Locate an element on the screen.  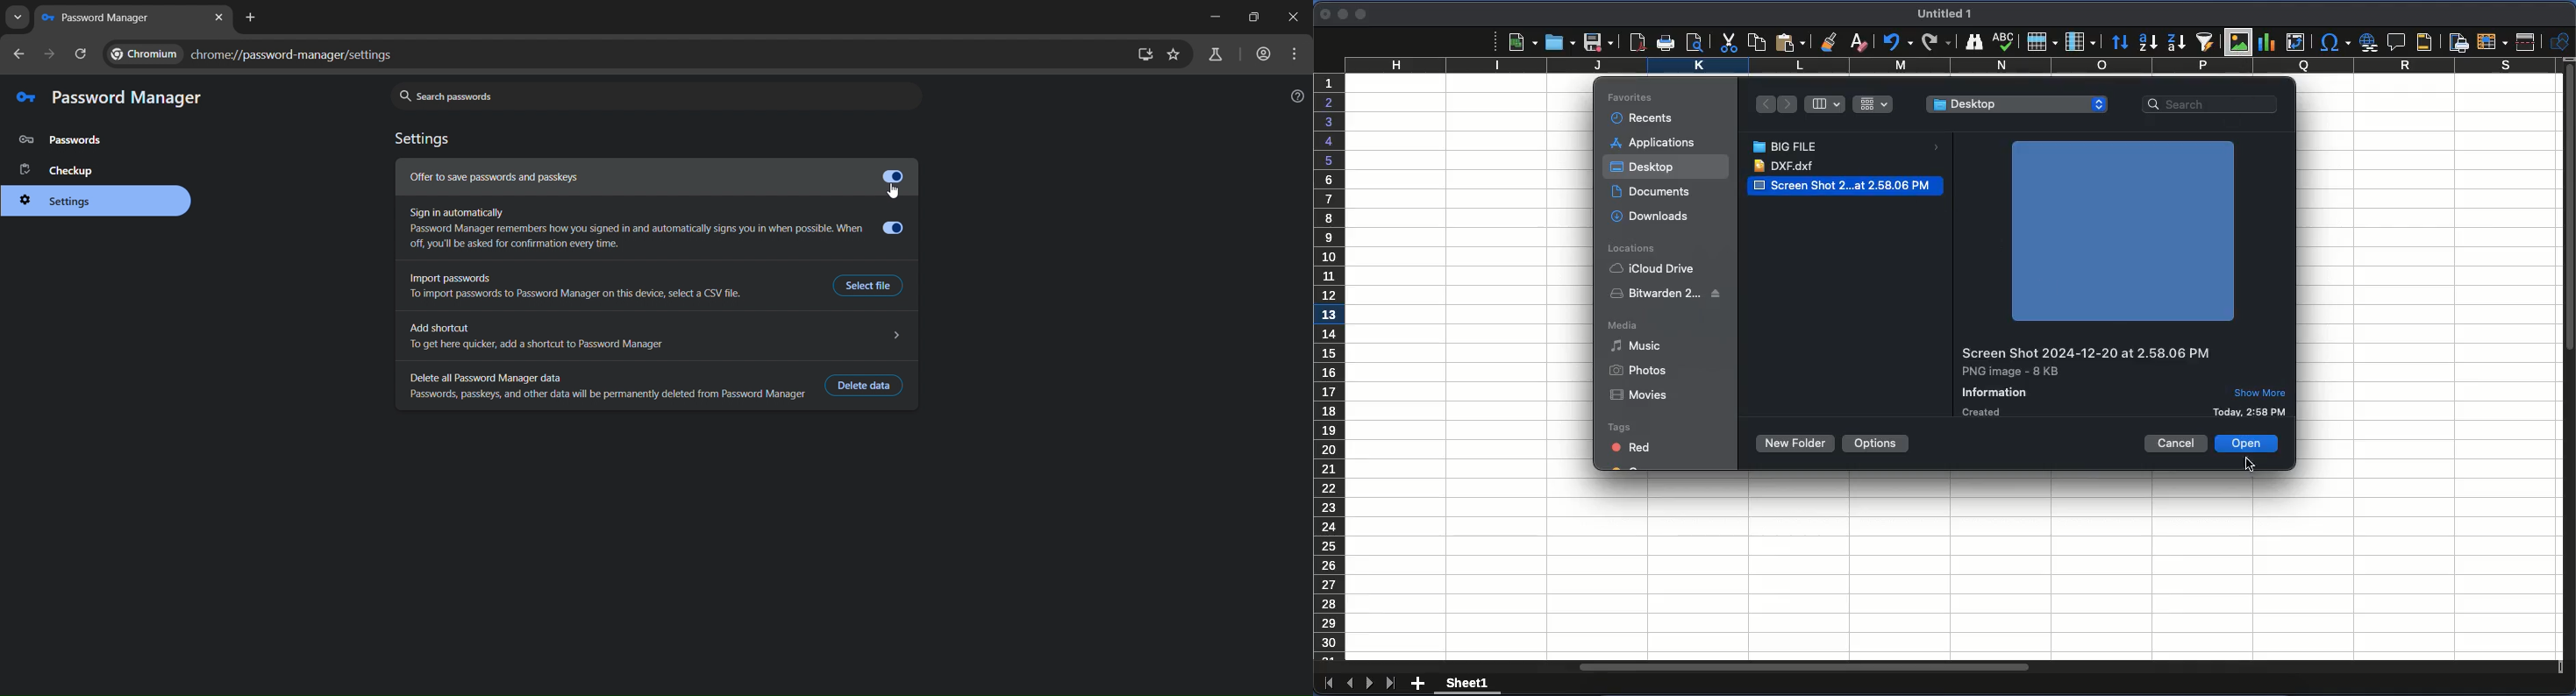
first sheet is located at coordinates (1328, 686).